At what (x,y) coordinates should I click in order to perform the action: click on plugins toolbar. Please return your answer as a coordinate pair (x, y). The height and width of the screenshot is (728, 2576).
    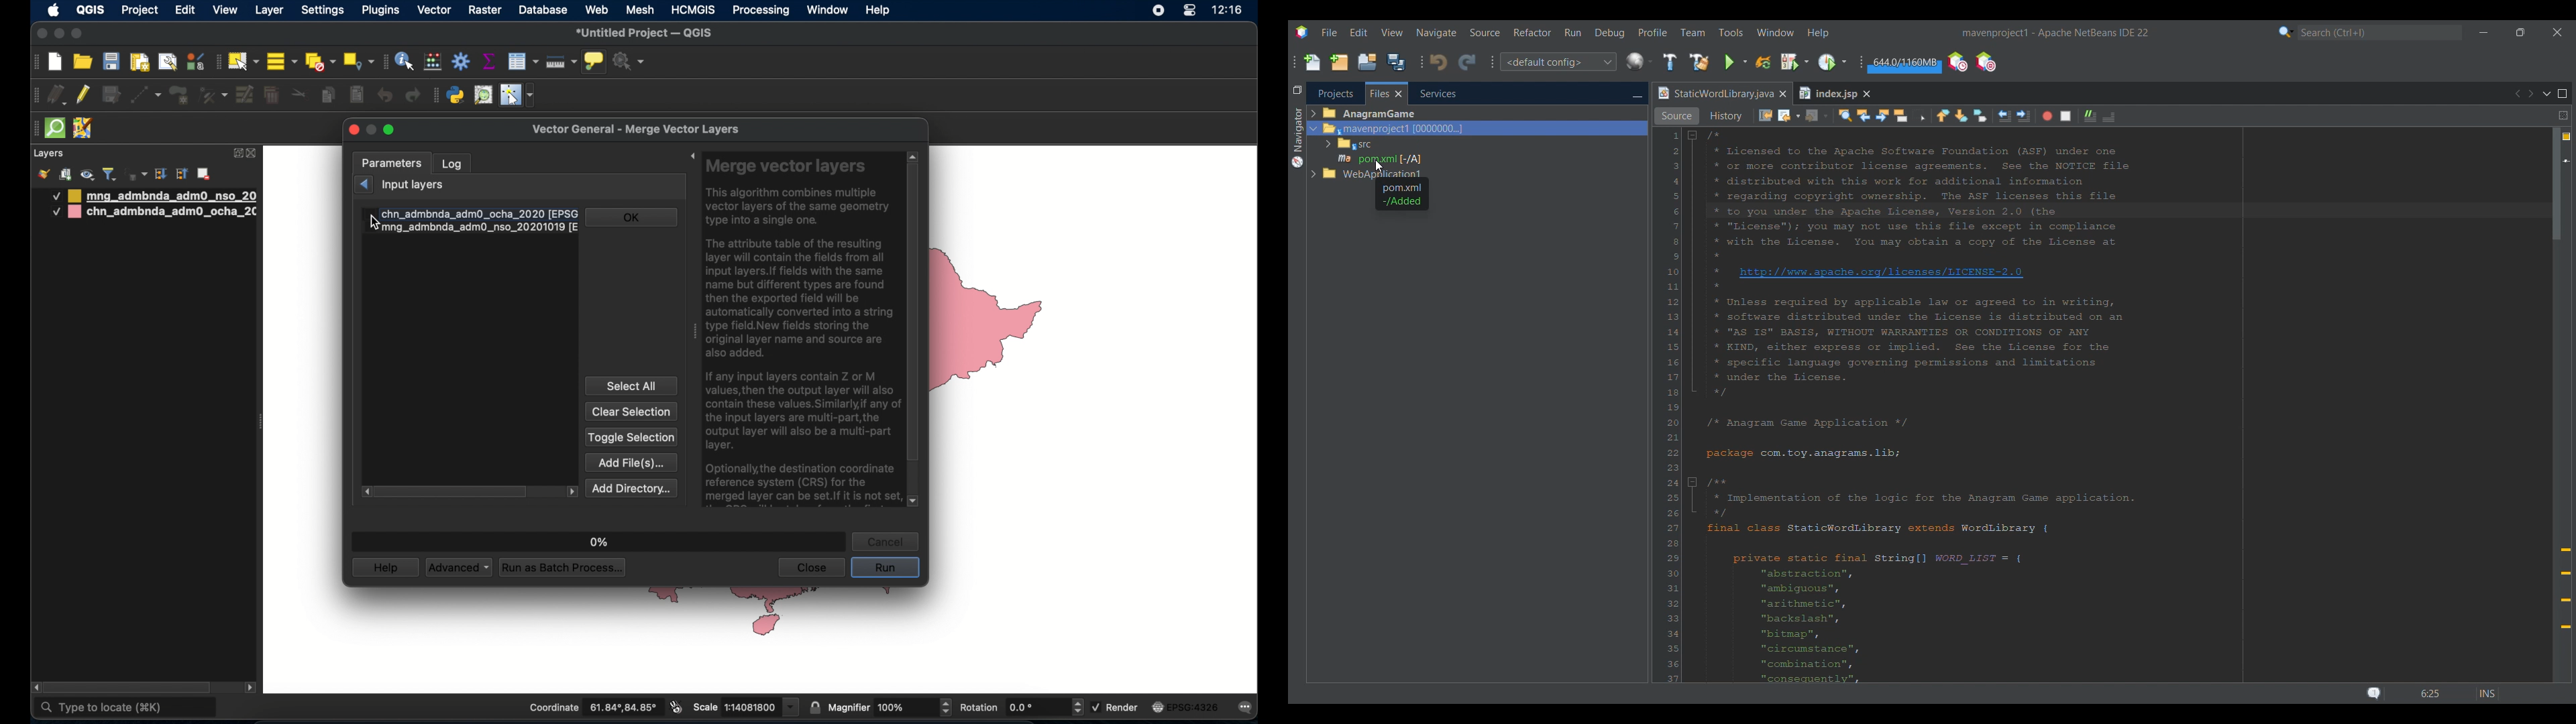
    Looking at the image, I should click on (435, 94).